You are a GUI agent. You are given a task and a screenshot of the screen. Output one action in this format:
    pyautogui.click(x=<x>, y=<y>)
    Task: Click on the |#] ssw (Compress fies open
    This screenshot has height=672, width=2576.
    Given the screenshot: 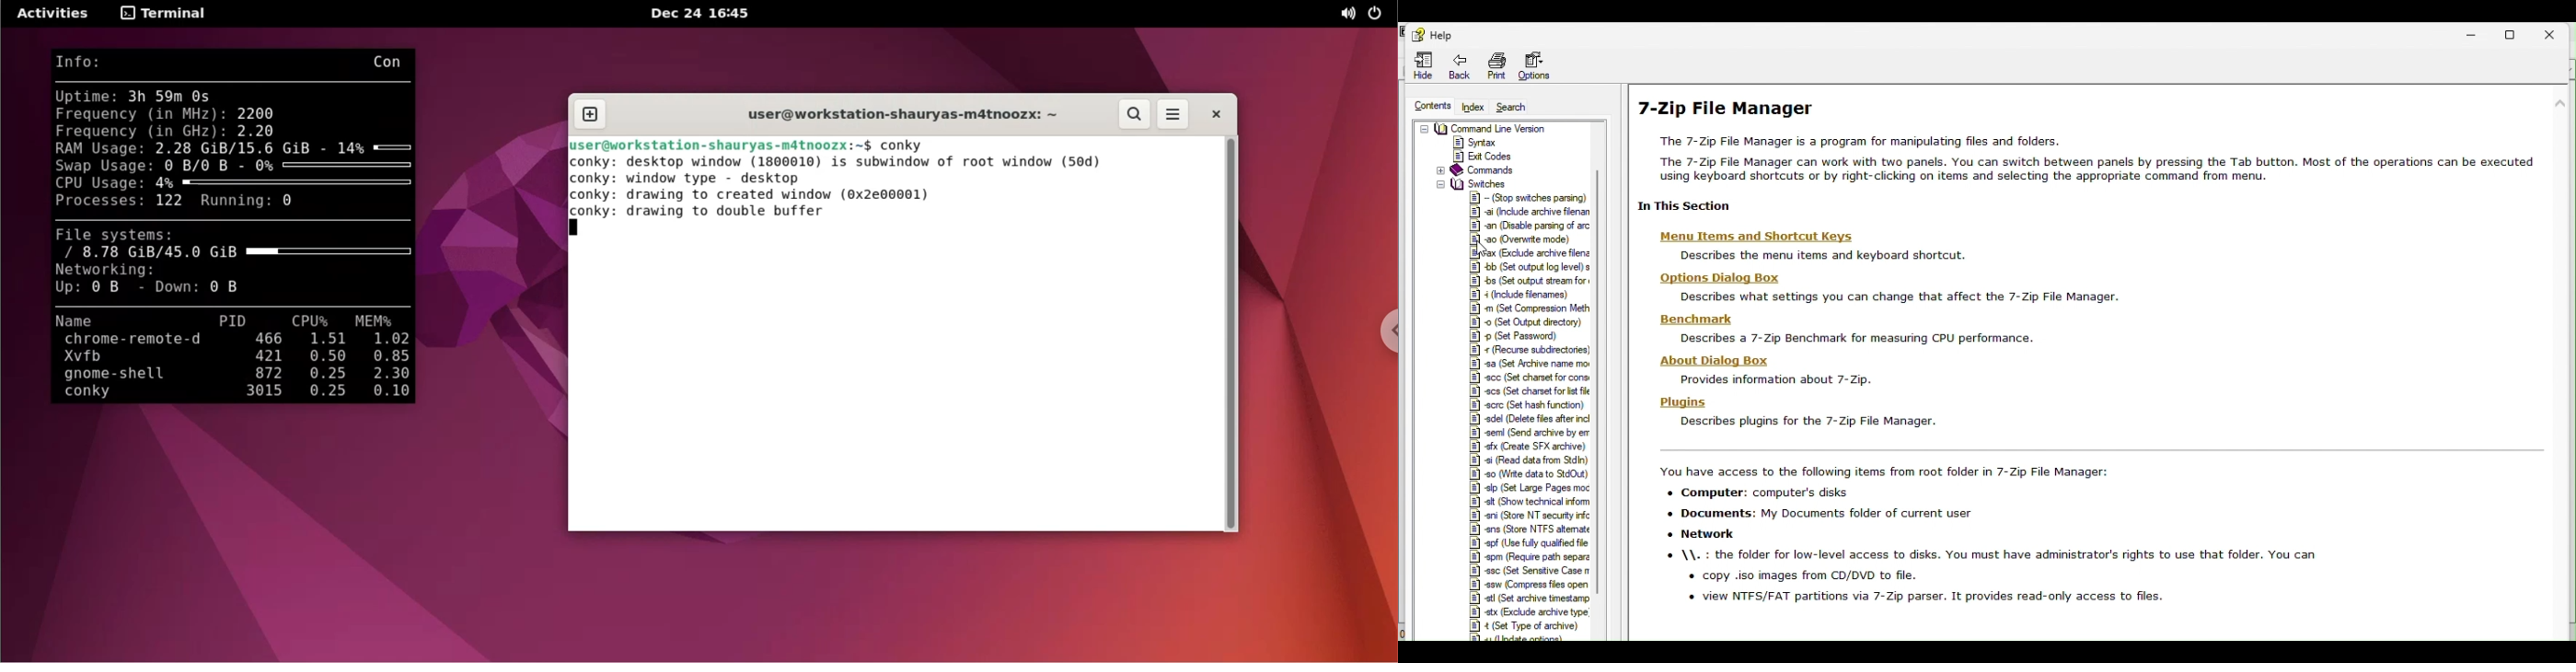 What is the action you would take?
    pyautogui.click(x=1526, y=584)
    